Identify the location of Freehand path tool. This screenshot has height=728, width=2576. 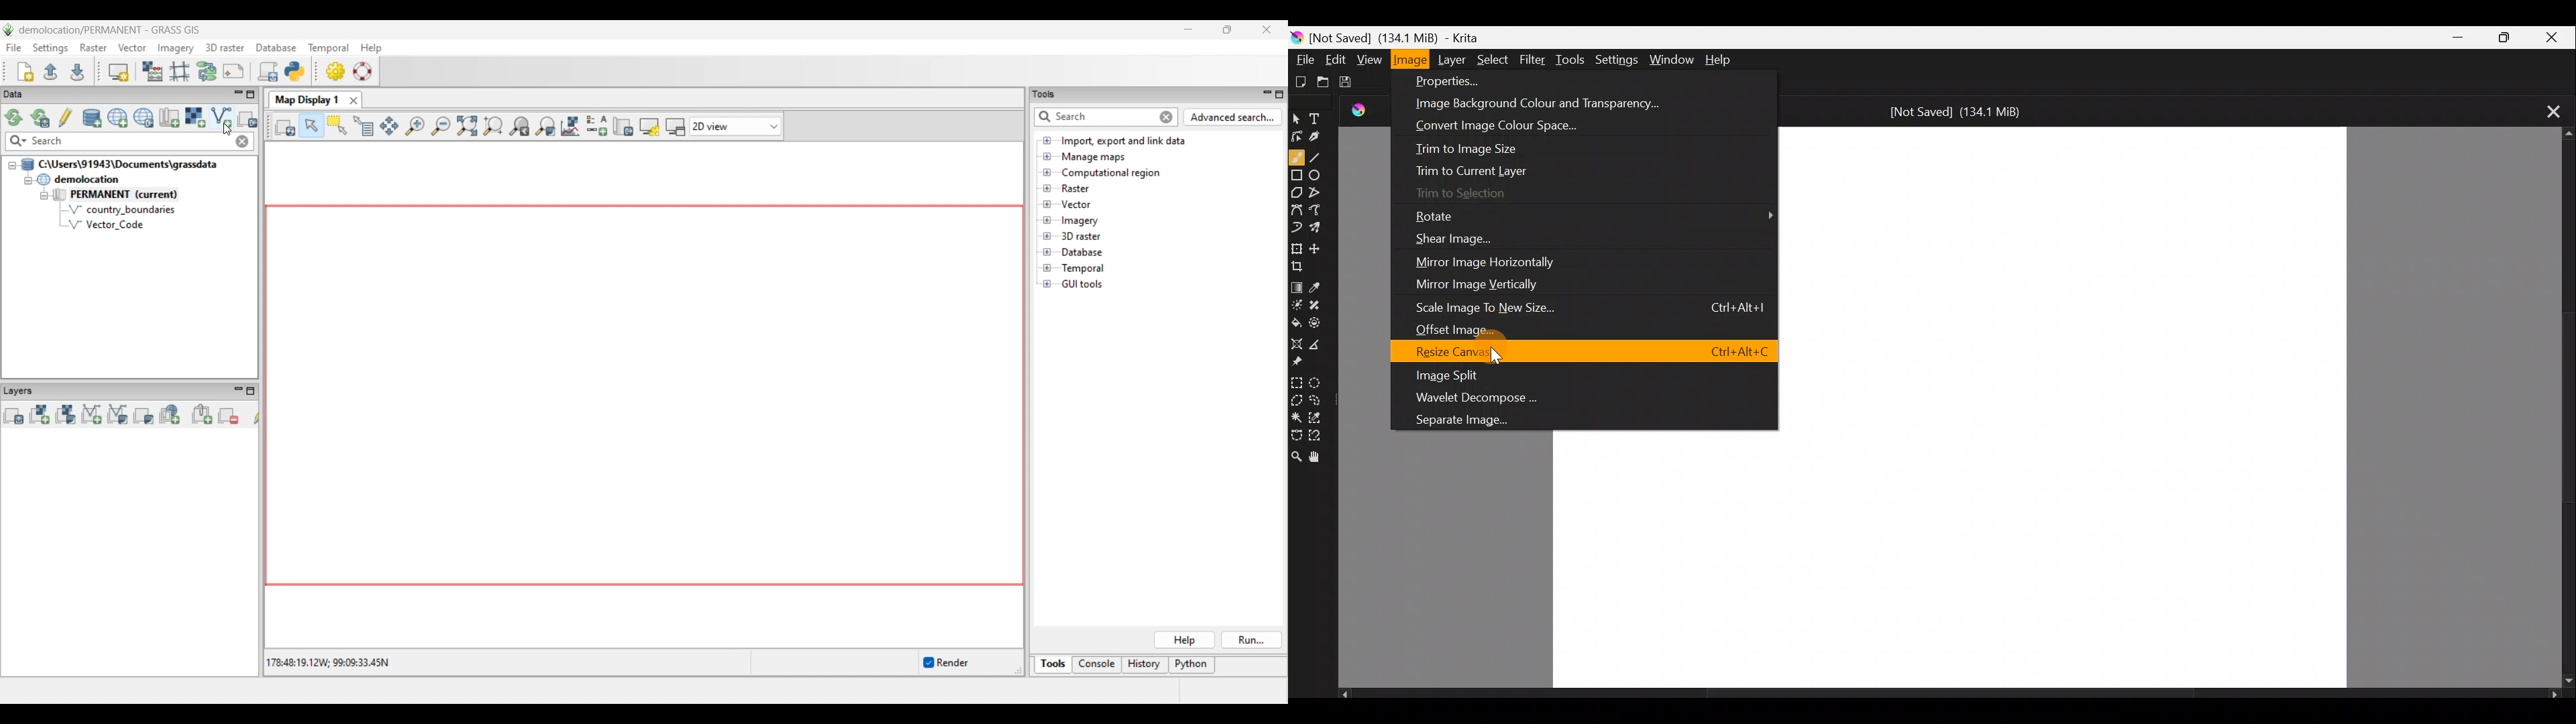
(1319, 208).